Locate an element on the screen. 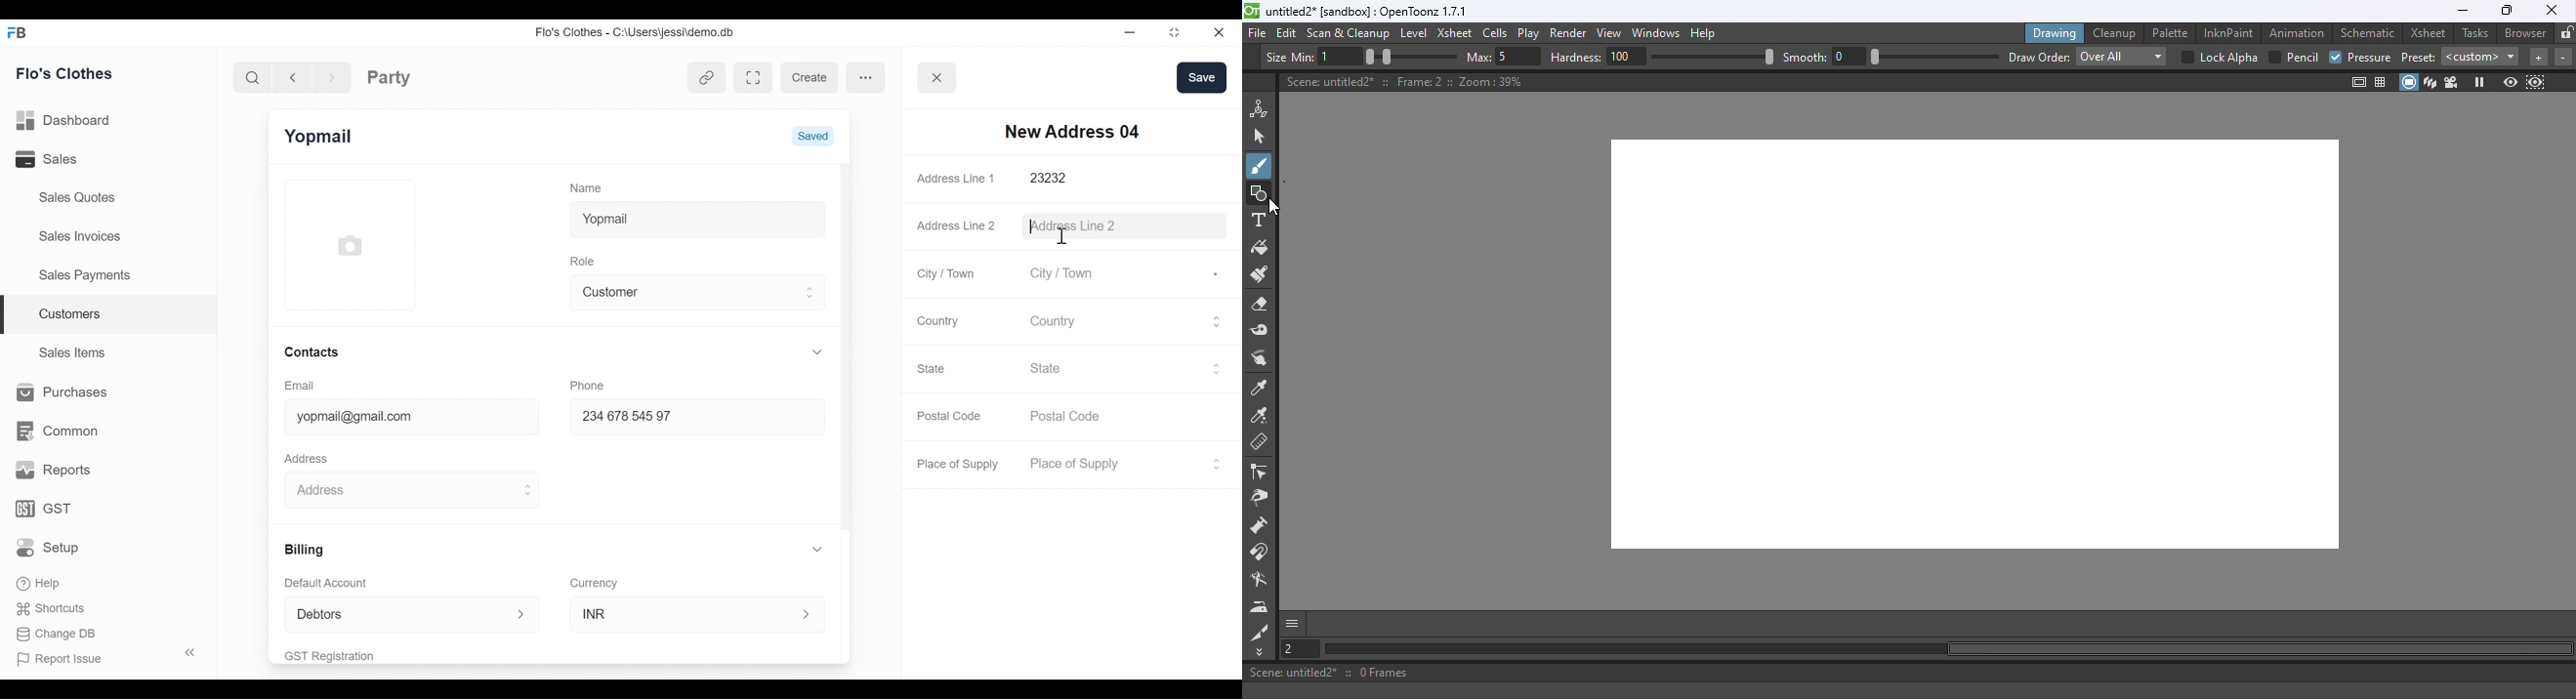 Image resolution: width=2576 pixels, height=700 pixels. Expand is located at coordinates (522, 615).